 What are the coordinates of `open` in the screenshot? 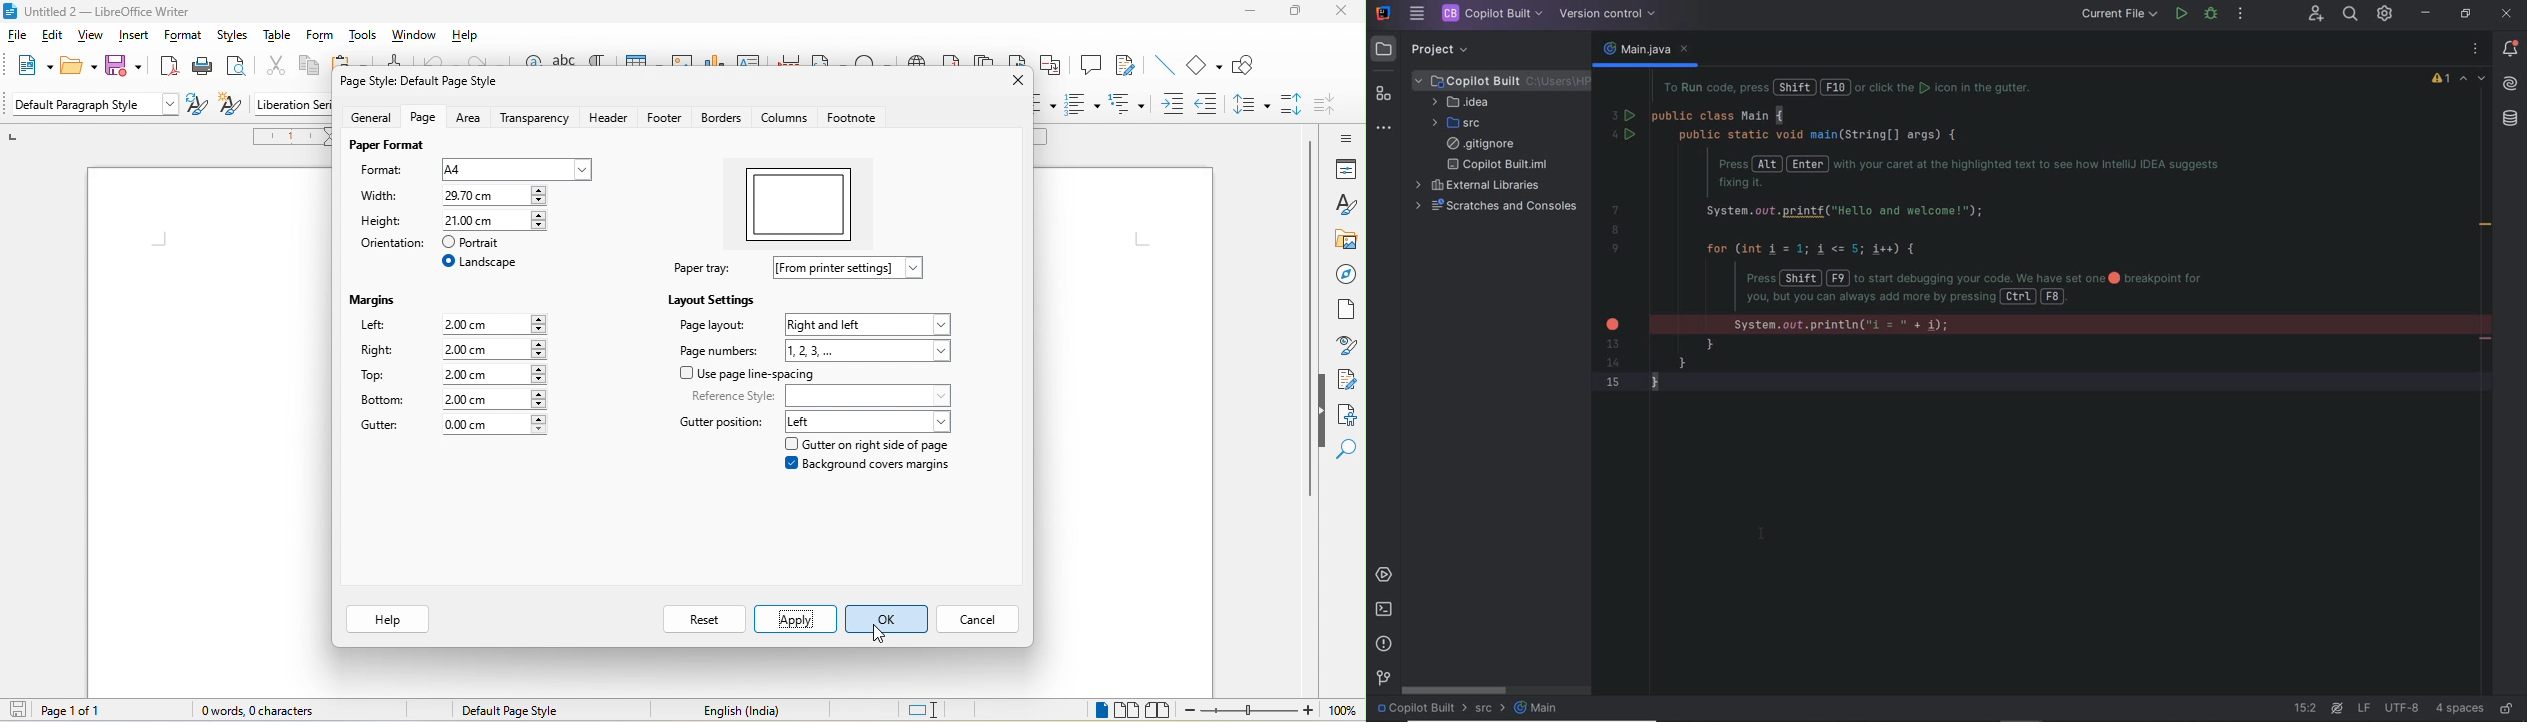 It's located at (74, 64).